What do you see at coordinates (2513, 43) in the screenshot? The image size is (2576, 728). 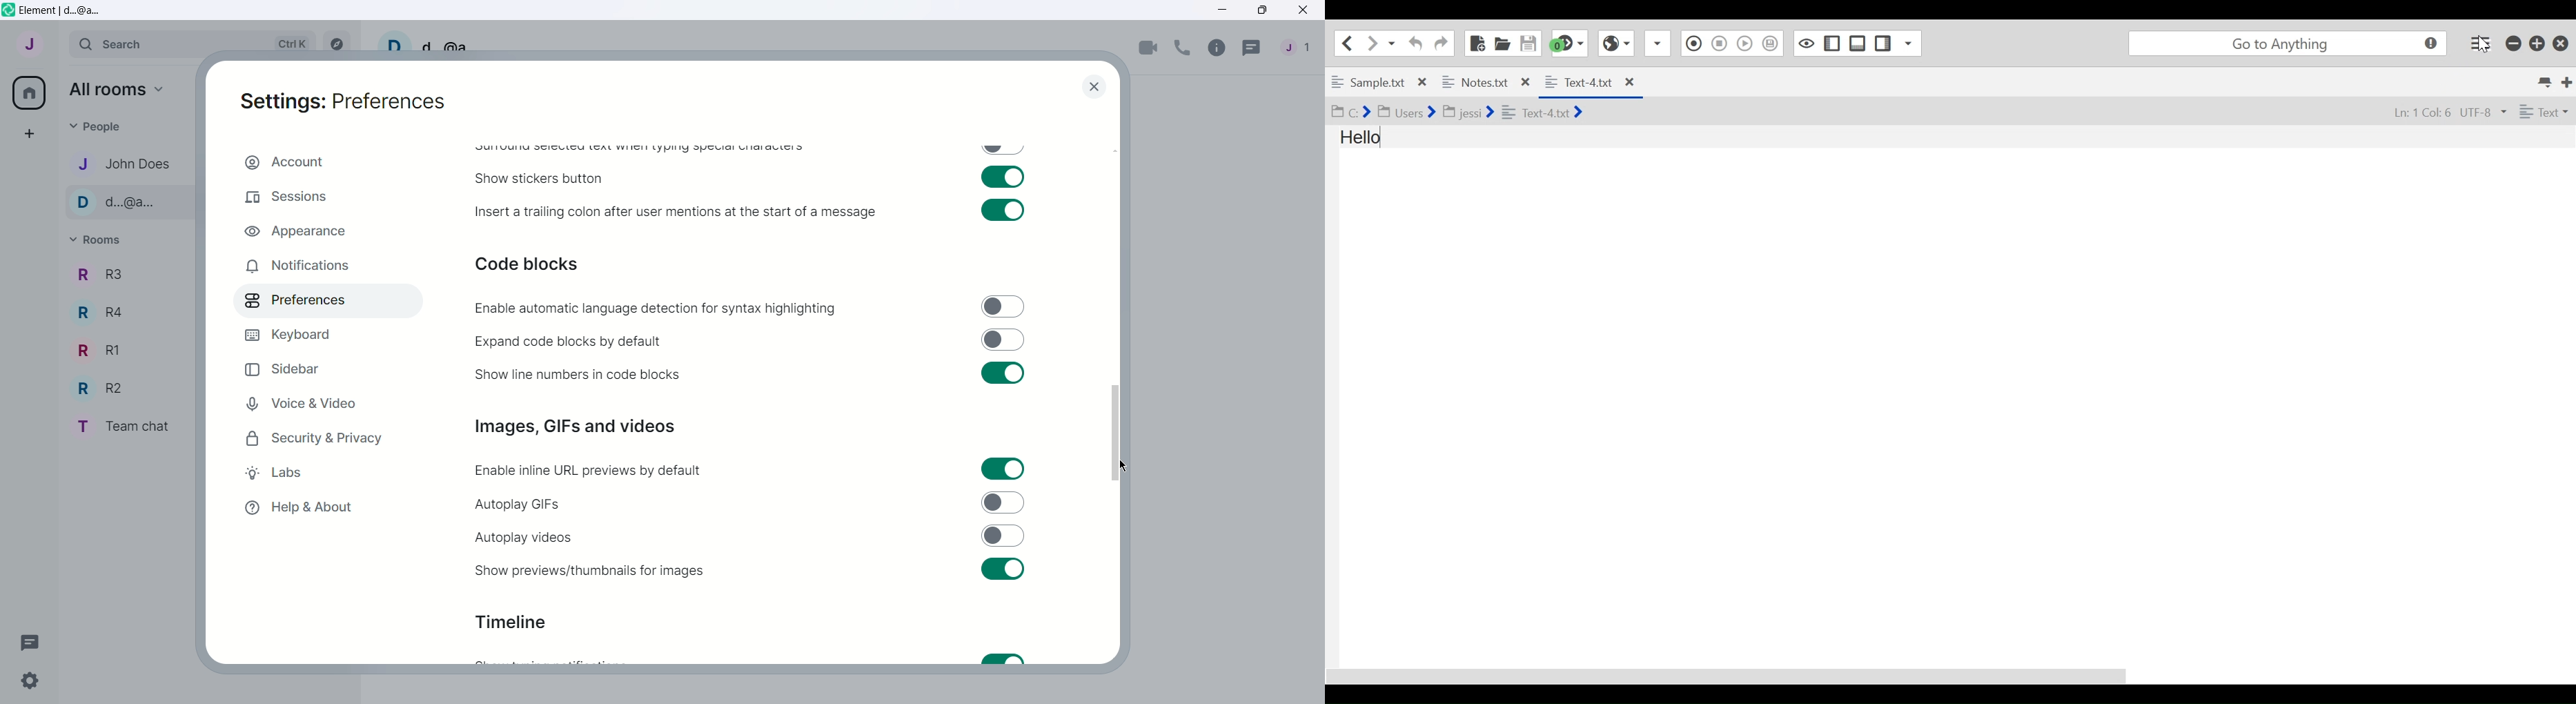 I see `minimize` at bounding box center [2513, 43].